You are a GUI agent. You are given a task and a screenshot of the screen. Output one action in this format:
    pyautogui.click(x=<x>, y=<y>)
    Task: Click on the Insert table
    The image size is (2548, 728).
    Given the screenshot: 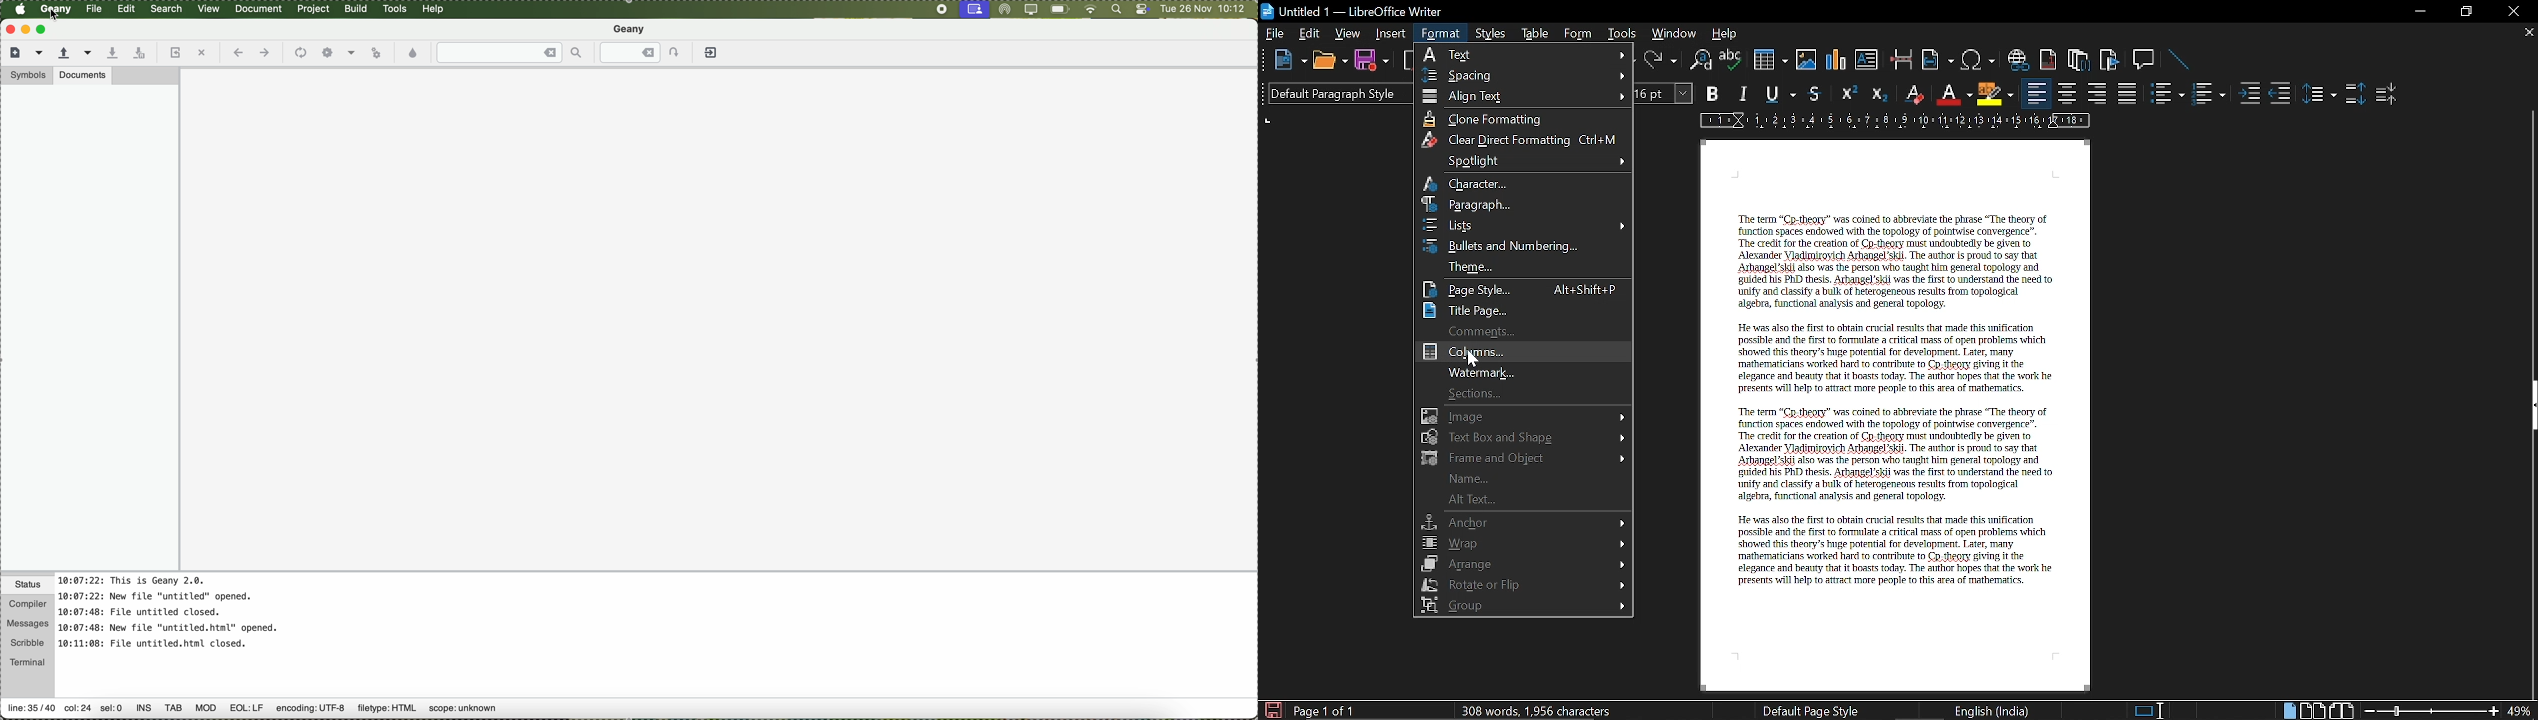 What is the action you would take?
    pyautogui.click(x=1770, y=61)
    